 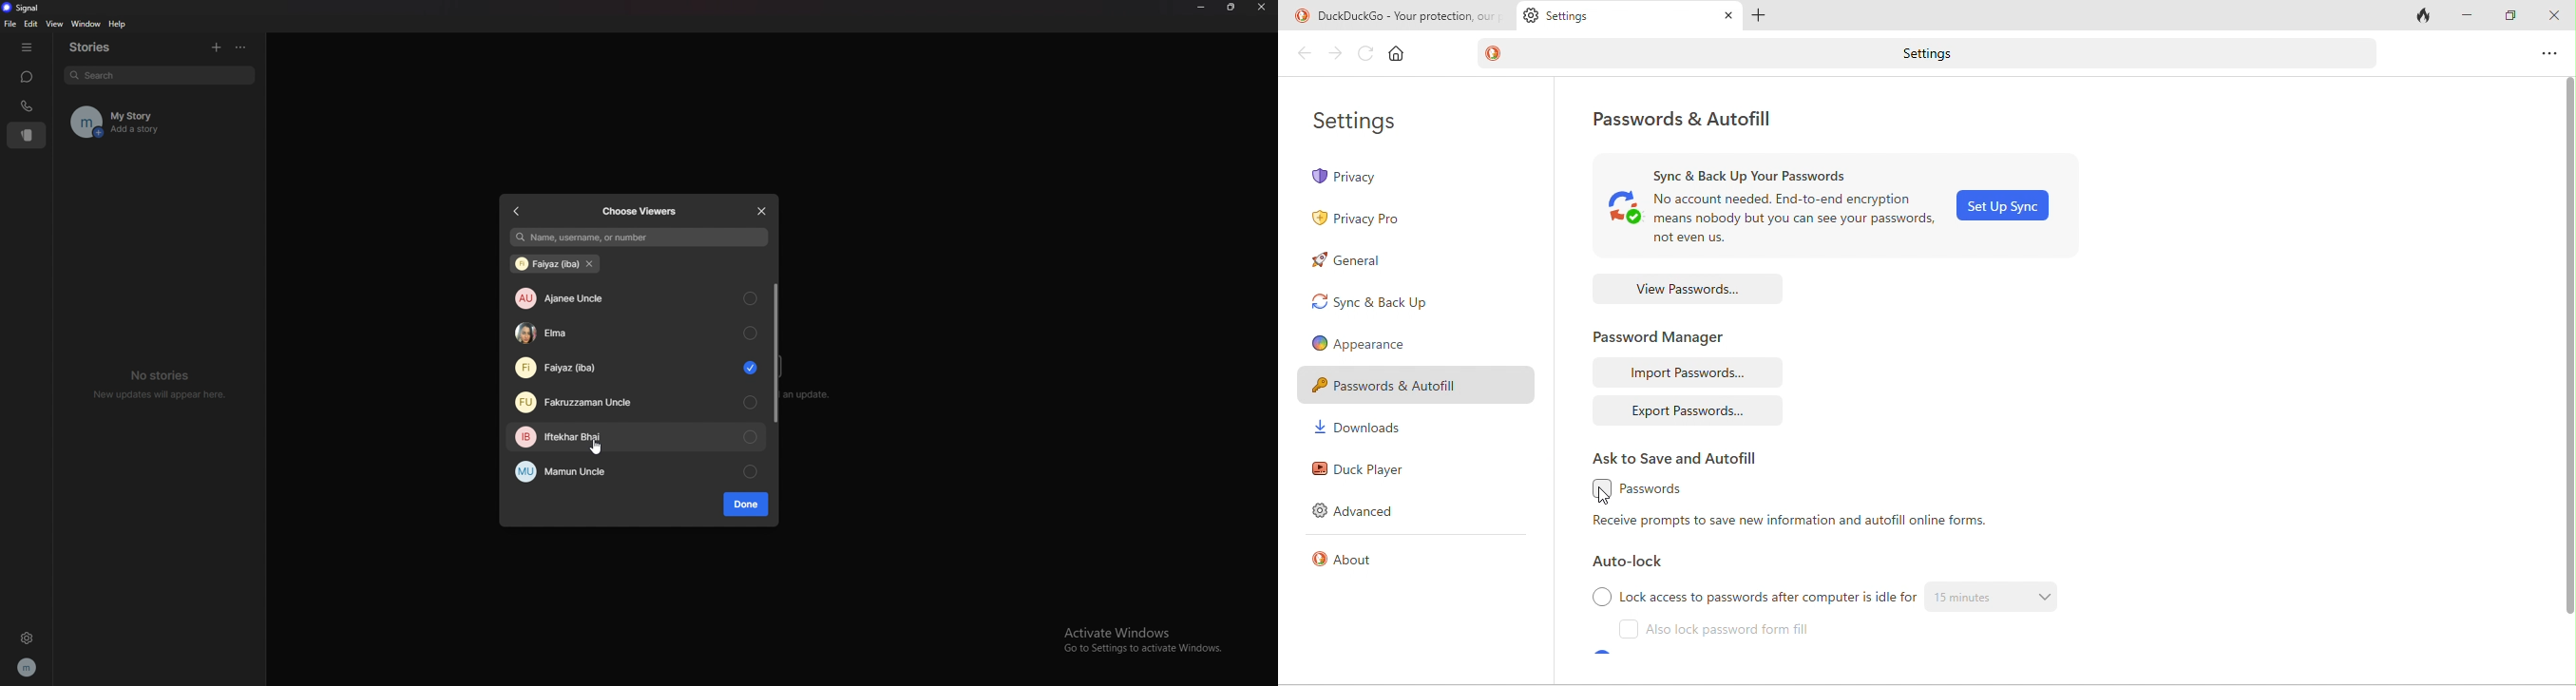 I want to click on ajanee uncle, so click(x=636, y=298).